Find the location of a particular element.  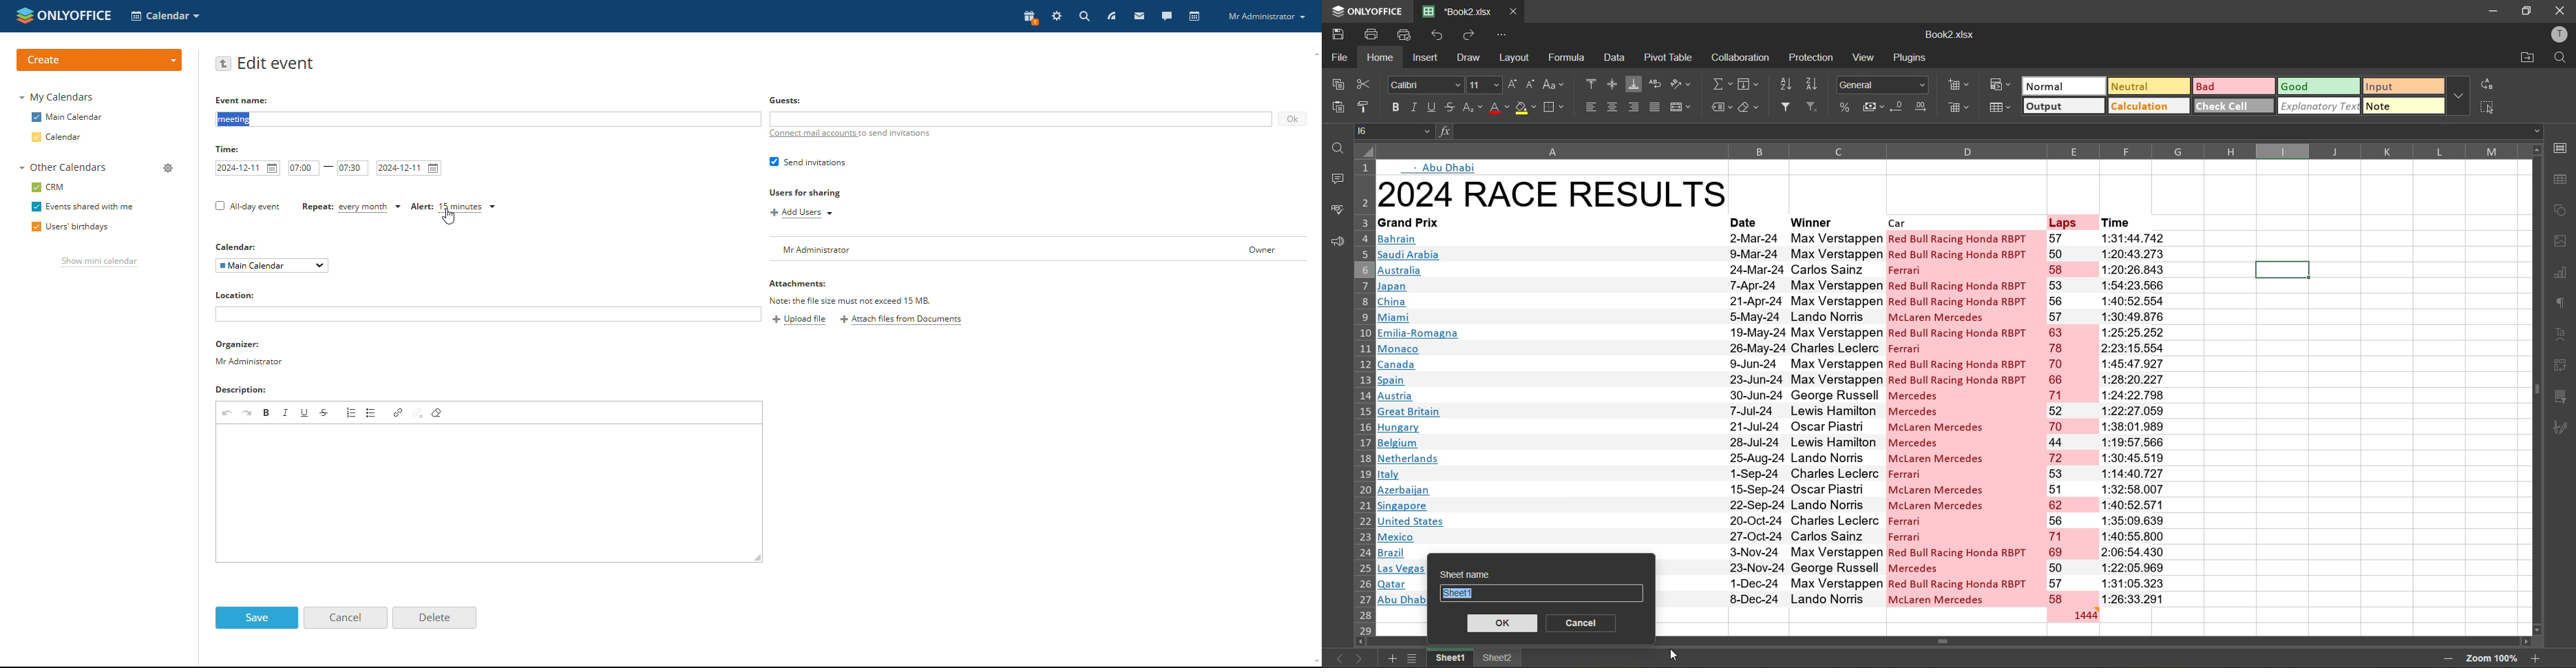

selected cell is located at coordinates (2283, 271).